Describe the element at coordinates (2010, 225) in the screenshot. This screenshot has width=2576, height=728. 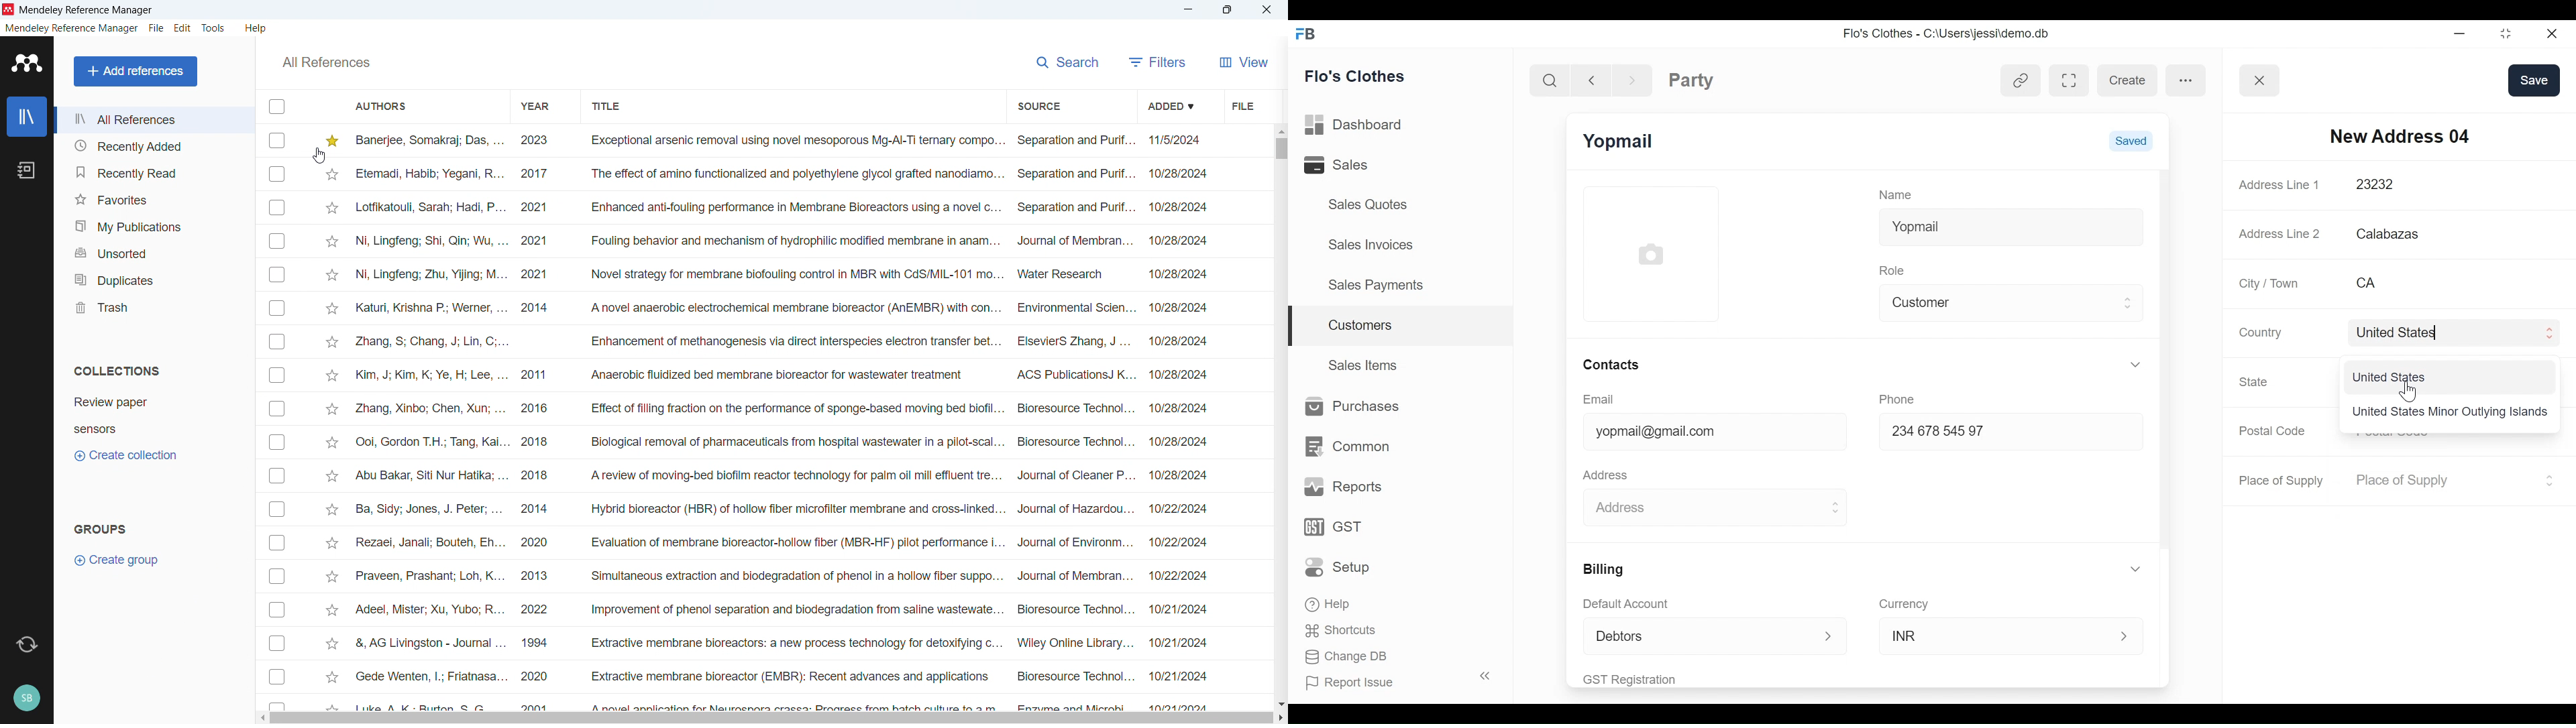
I see `Yopmail` at that location.